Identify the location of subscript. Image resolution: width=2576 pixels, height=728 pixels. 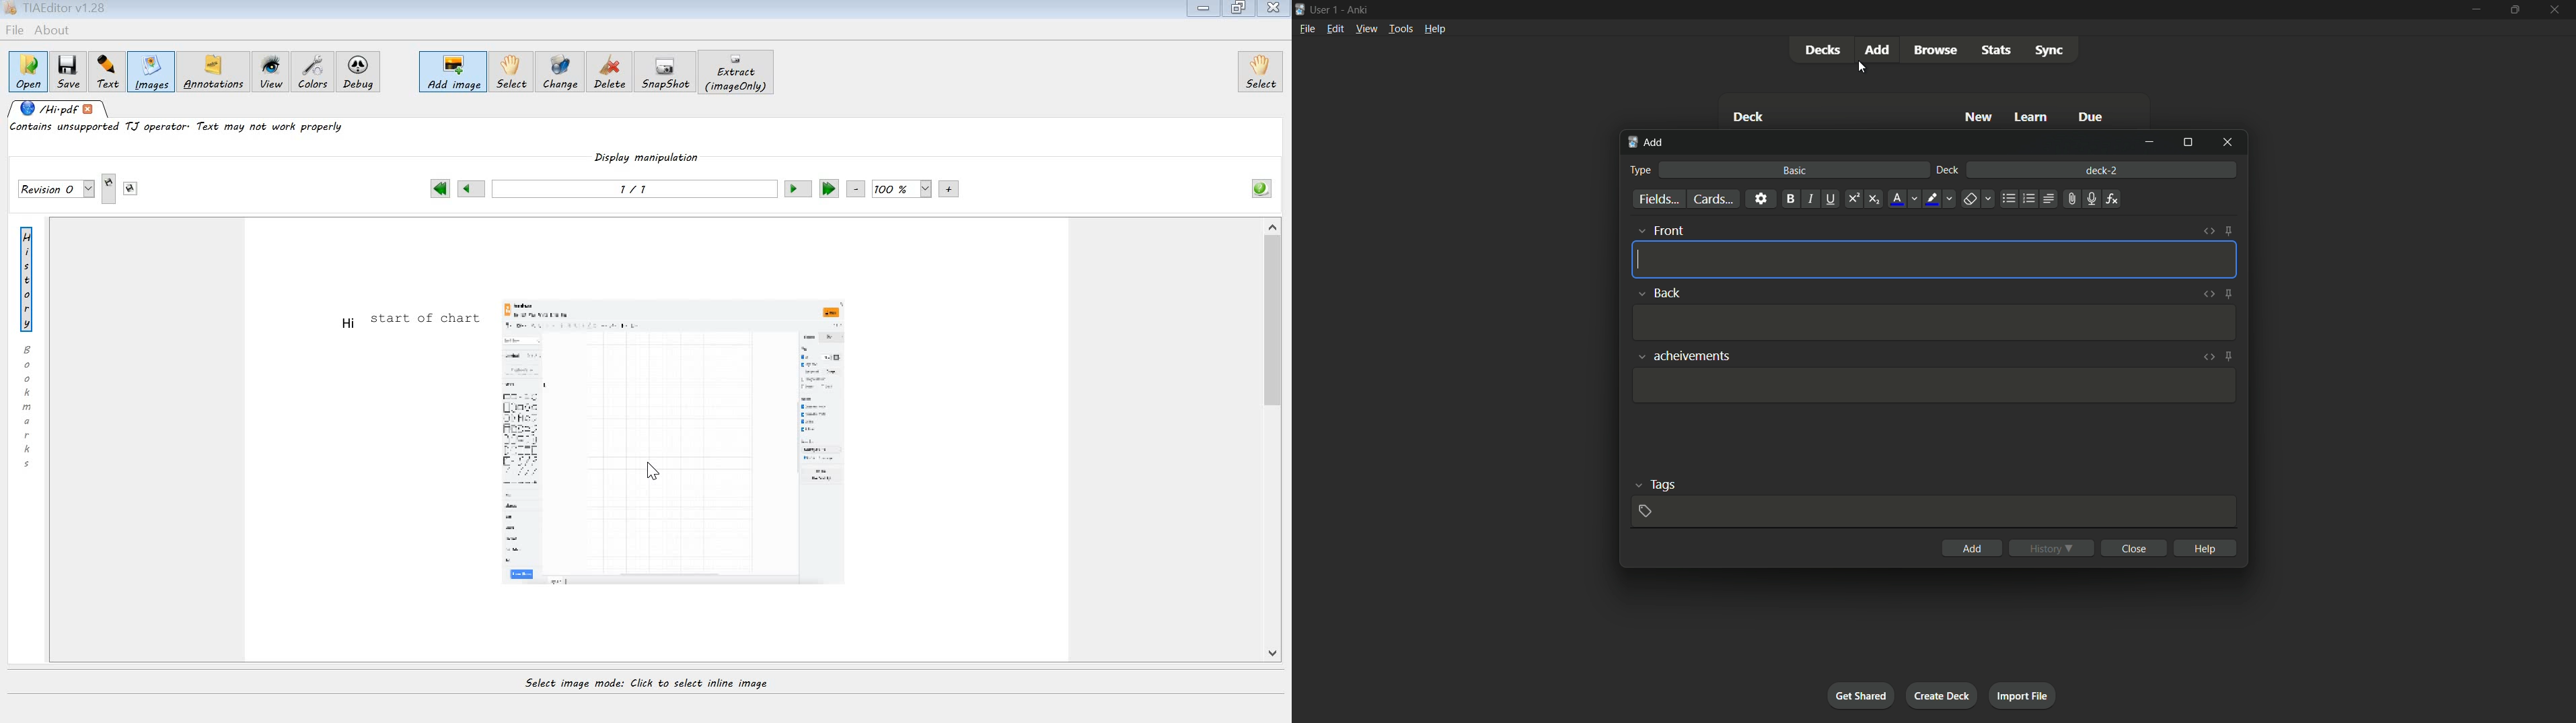
(1874, 199).